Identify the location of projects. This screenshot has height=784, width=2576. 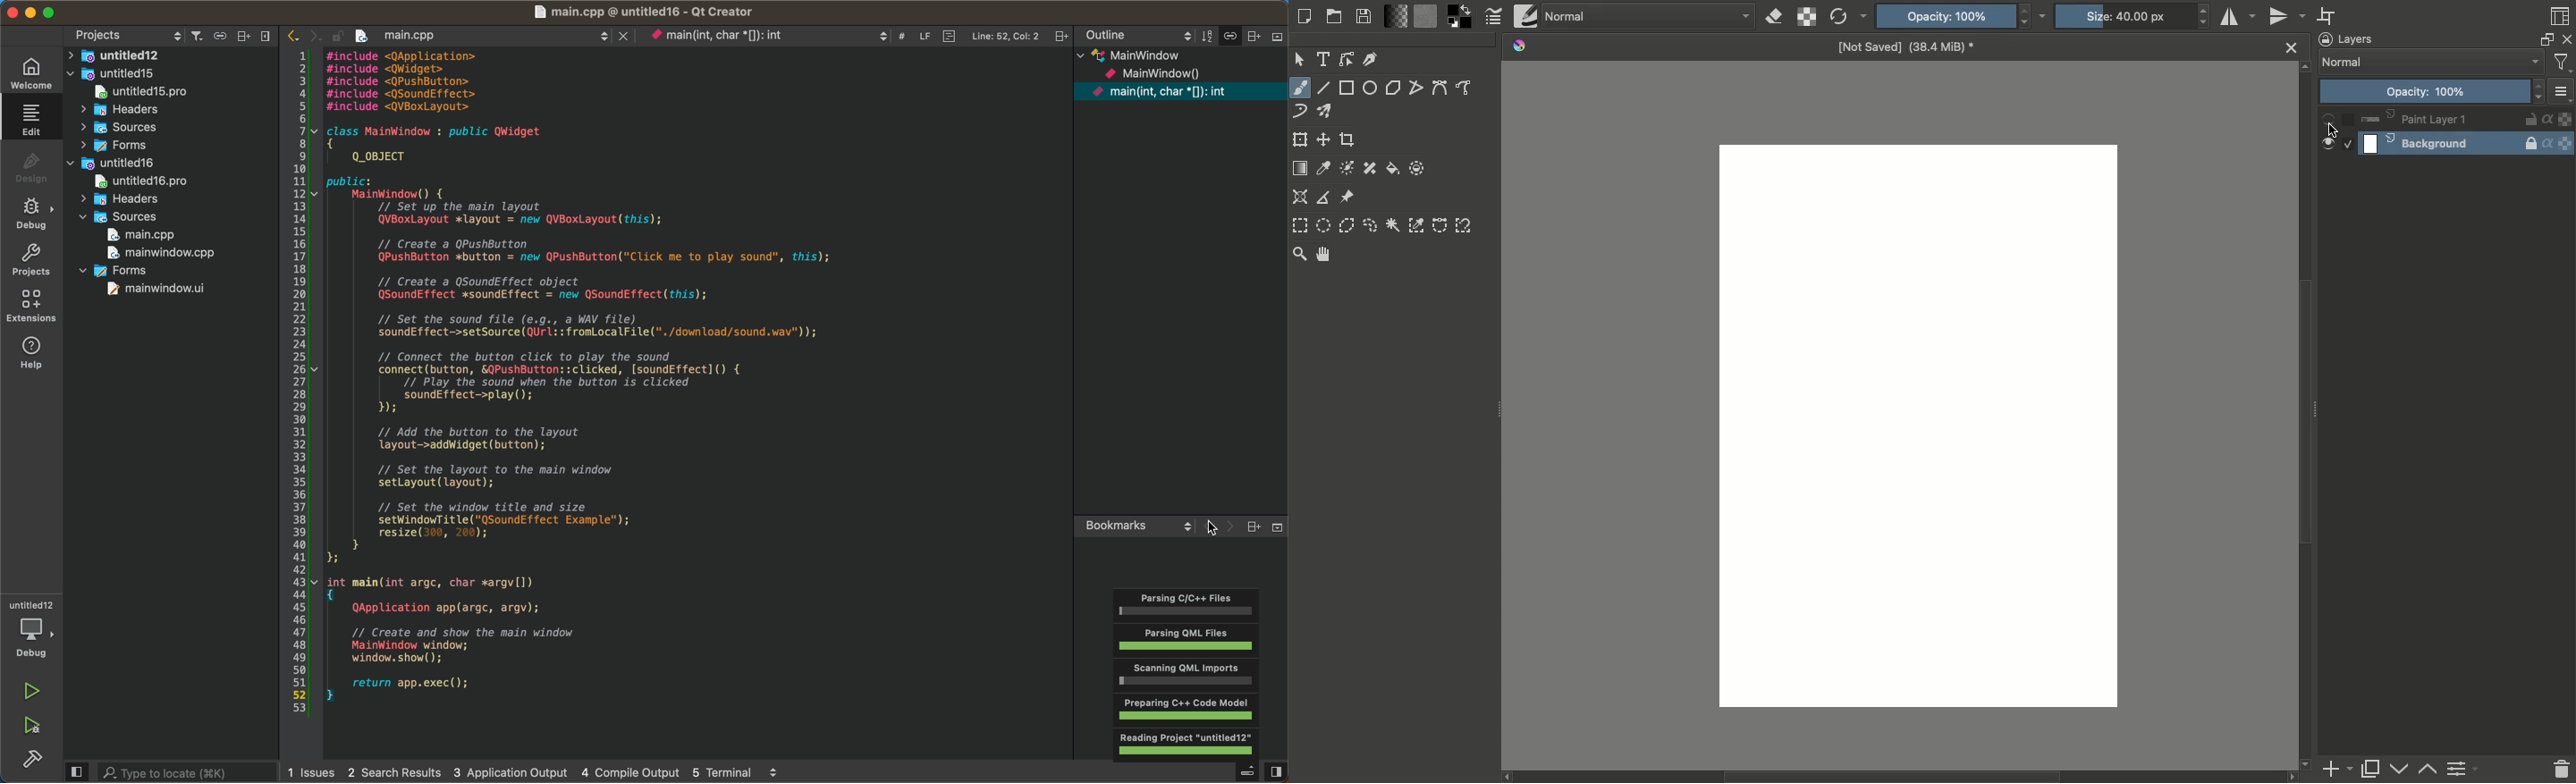
(128, 36).